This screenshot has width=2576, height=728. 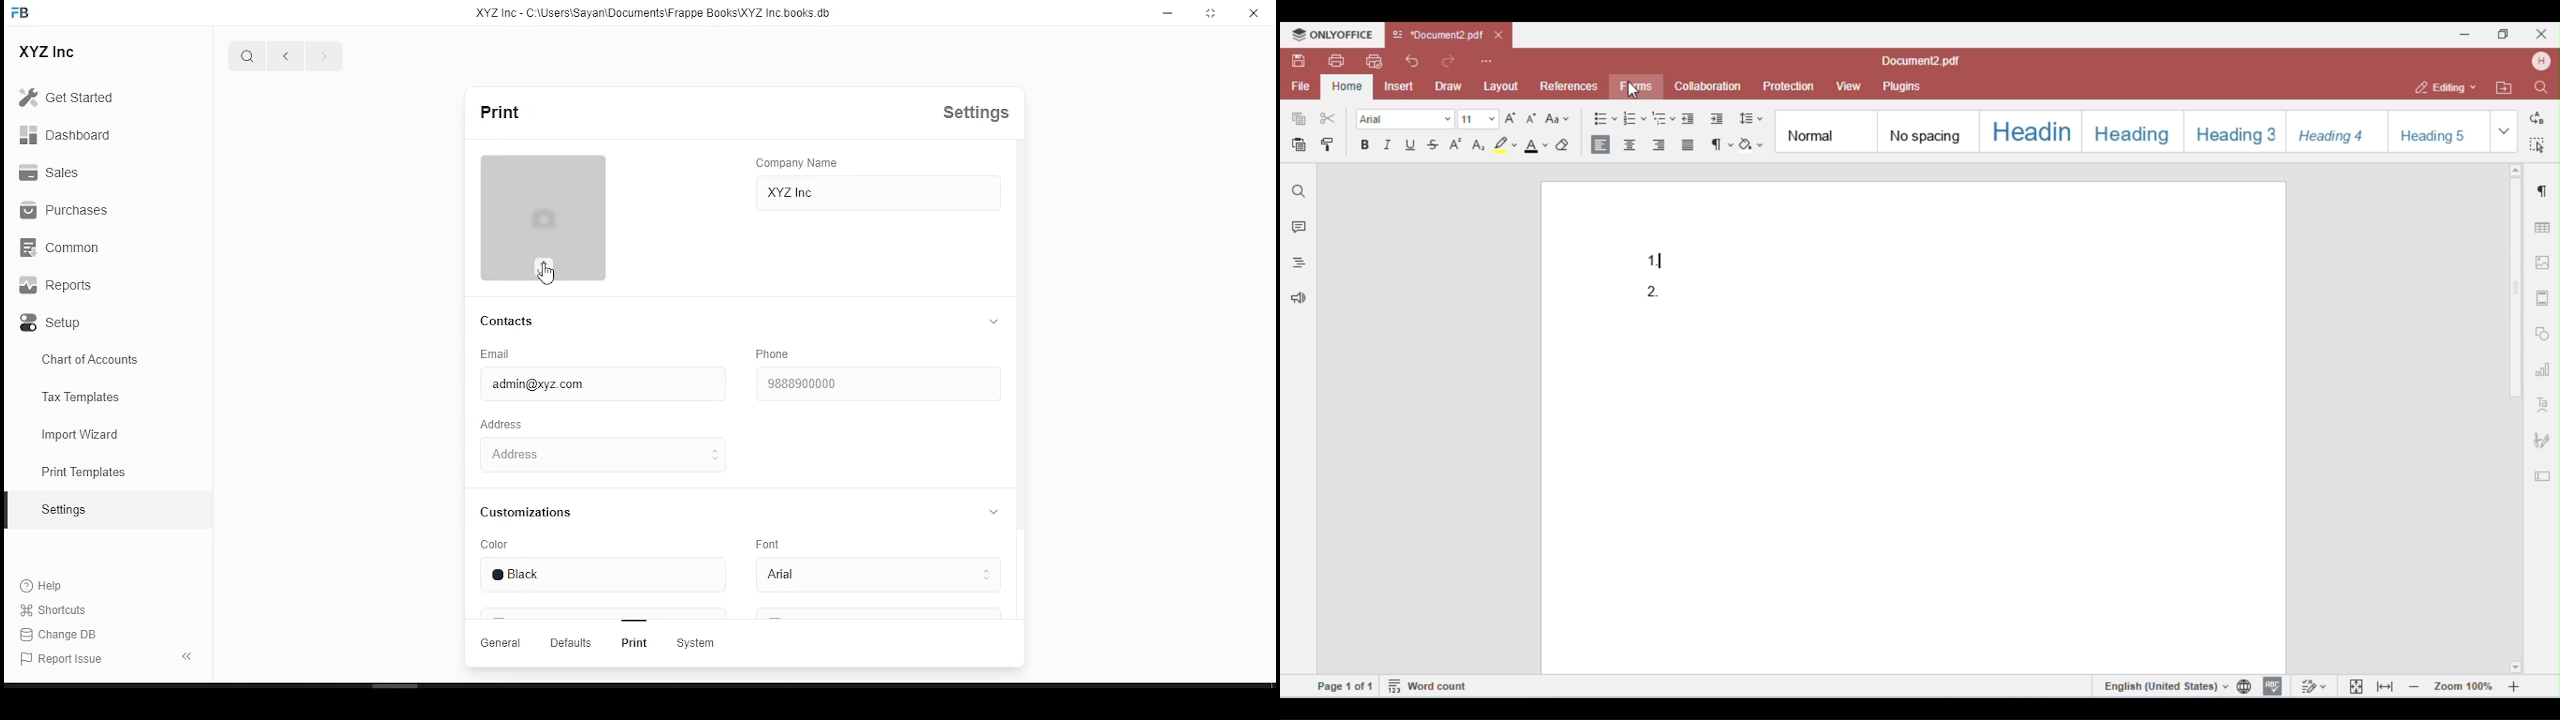 I want to click on phone, so click(x=773, y=354).